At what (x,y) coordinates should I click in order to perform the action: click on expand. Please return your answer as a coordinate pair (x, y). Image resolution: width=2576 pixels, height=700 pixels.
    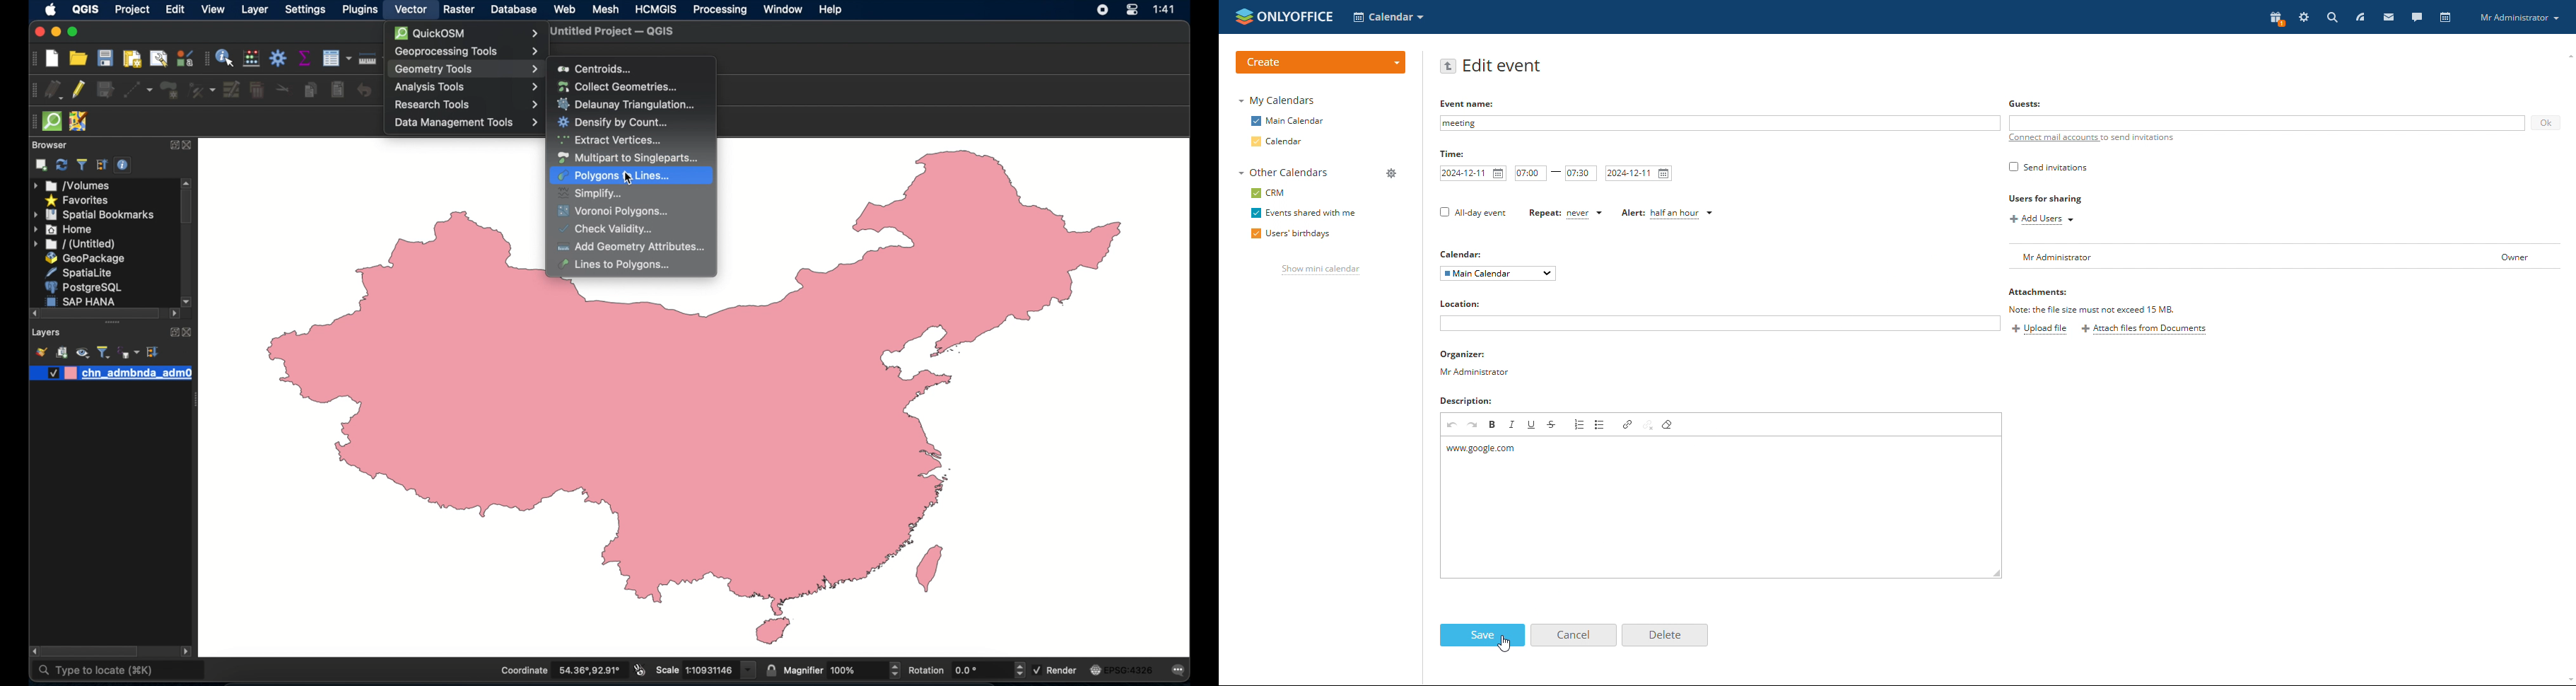
    Looking at the image, I should click on (171, 146).